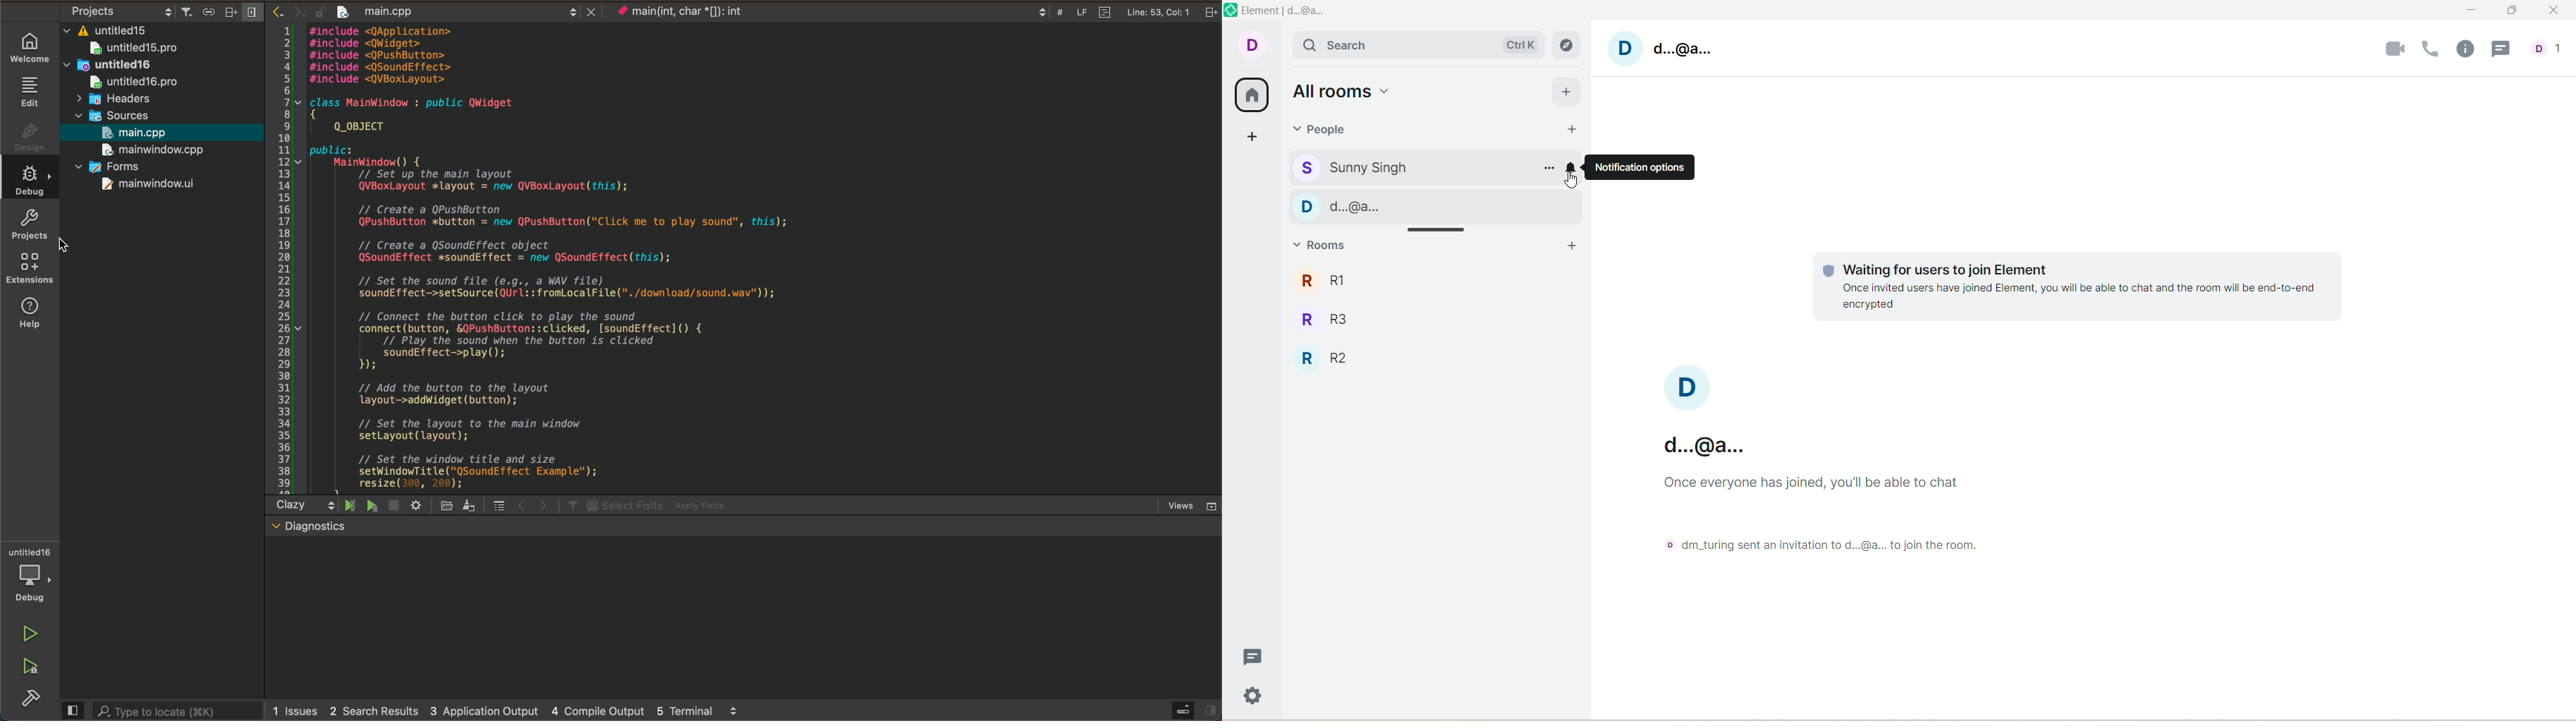 Image resolution: width=2576 pixels, height=728 pixels. I want to click on design, so click(28, 133).